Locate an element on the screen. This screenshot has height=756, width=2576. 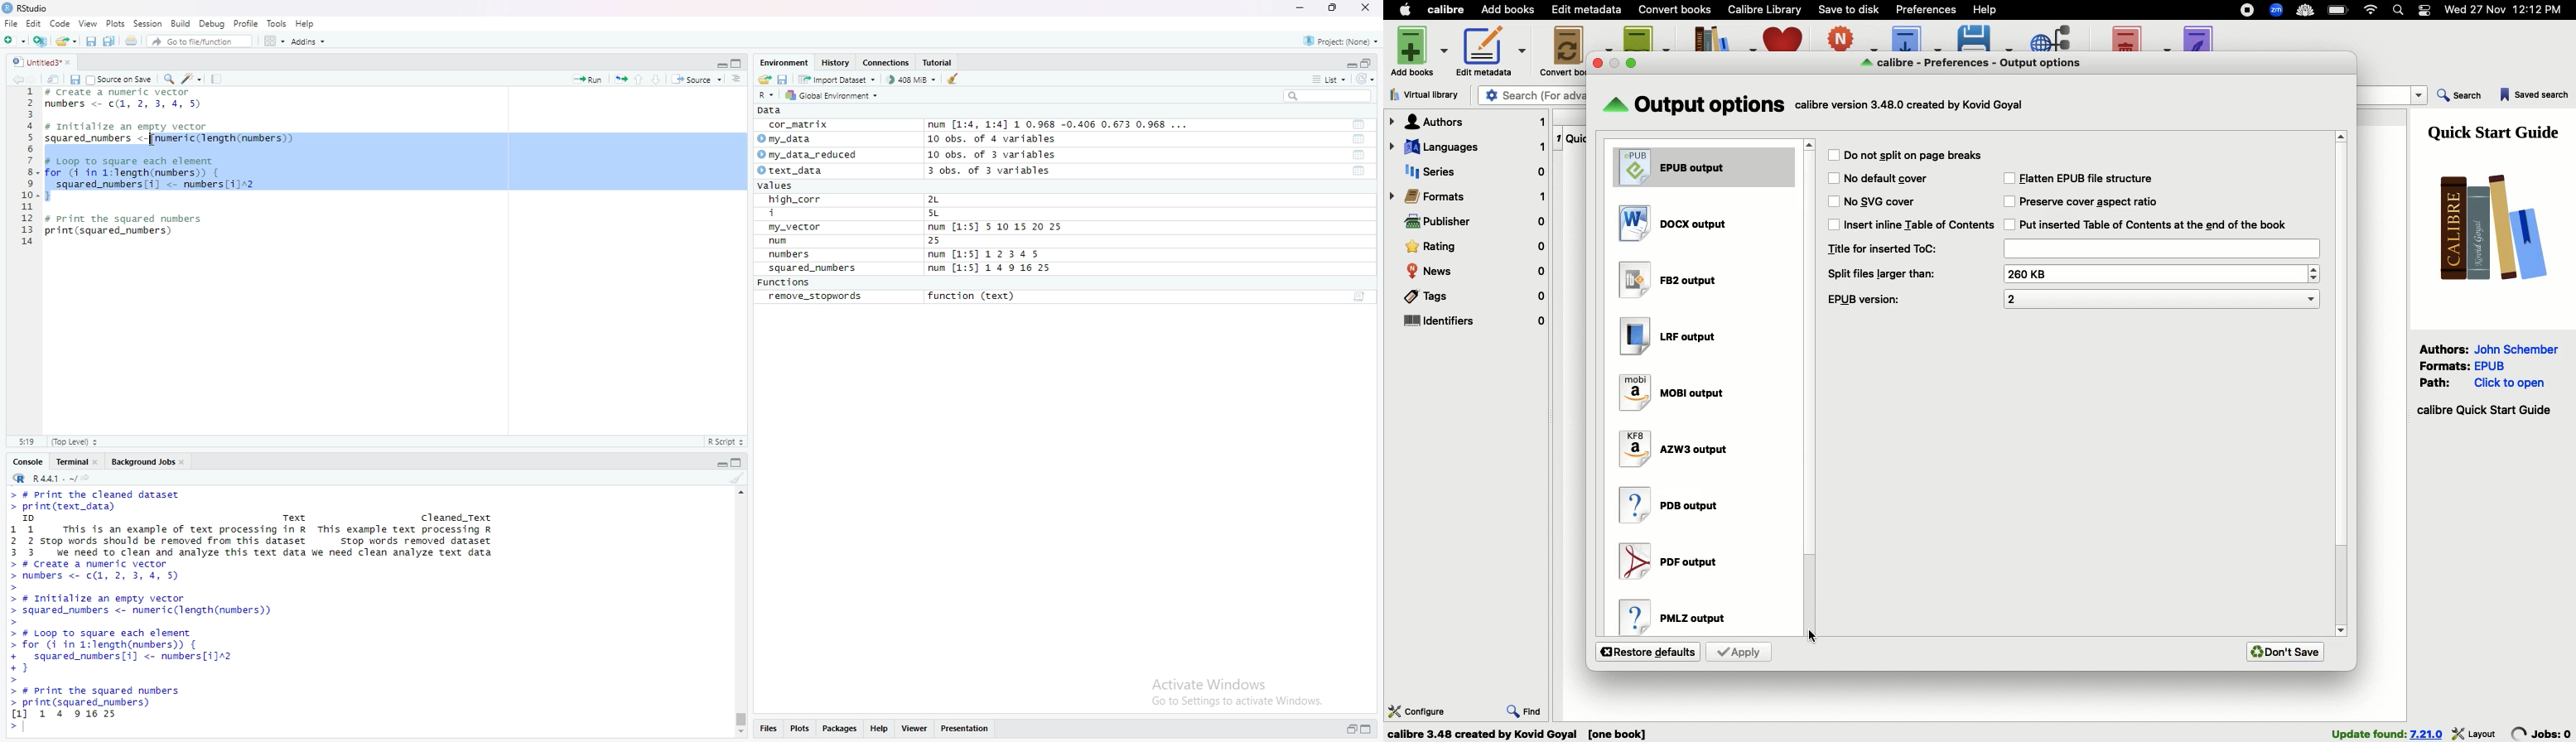
close is located at coordinates (73, 61).